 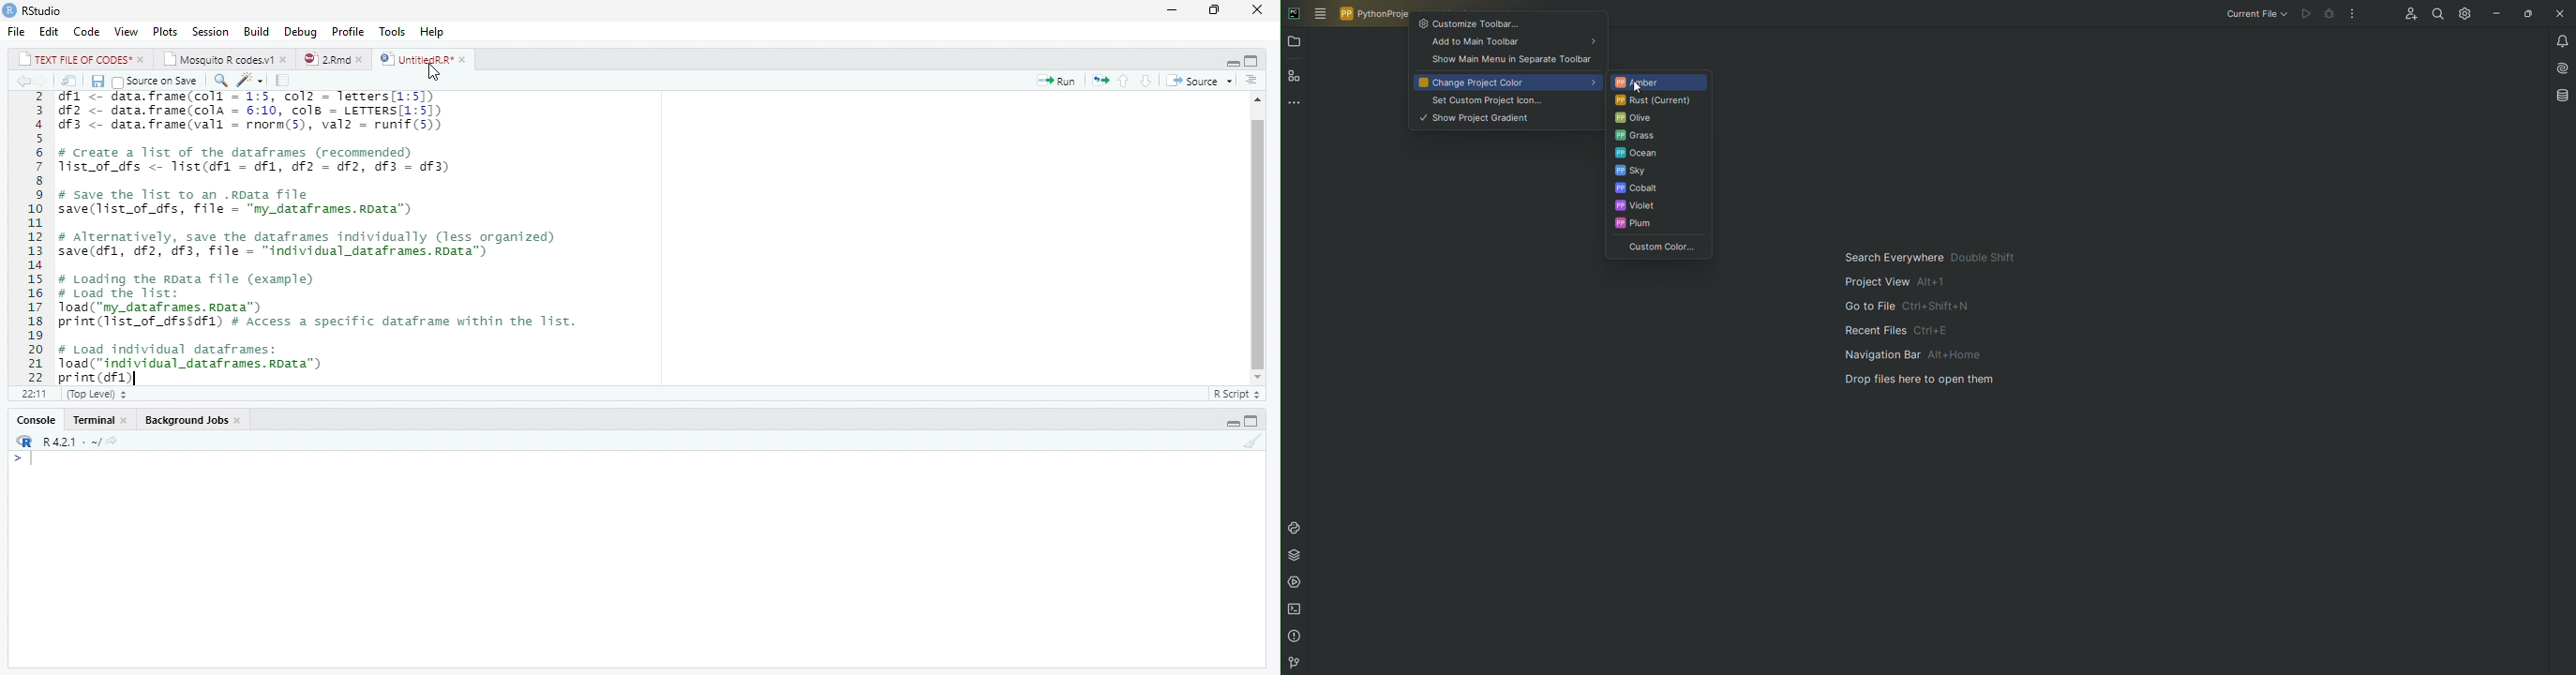 What do you see at coordinates (395, 31) in the screenshot?
I see `Tools` at bounding box center [395, 31].